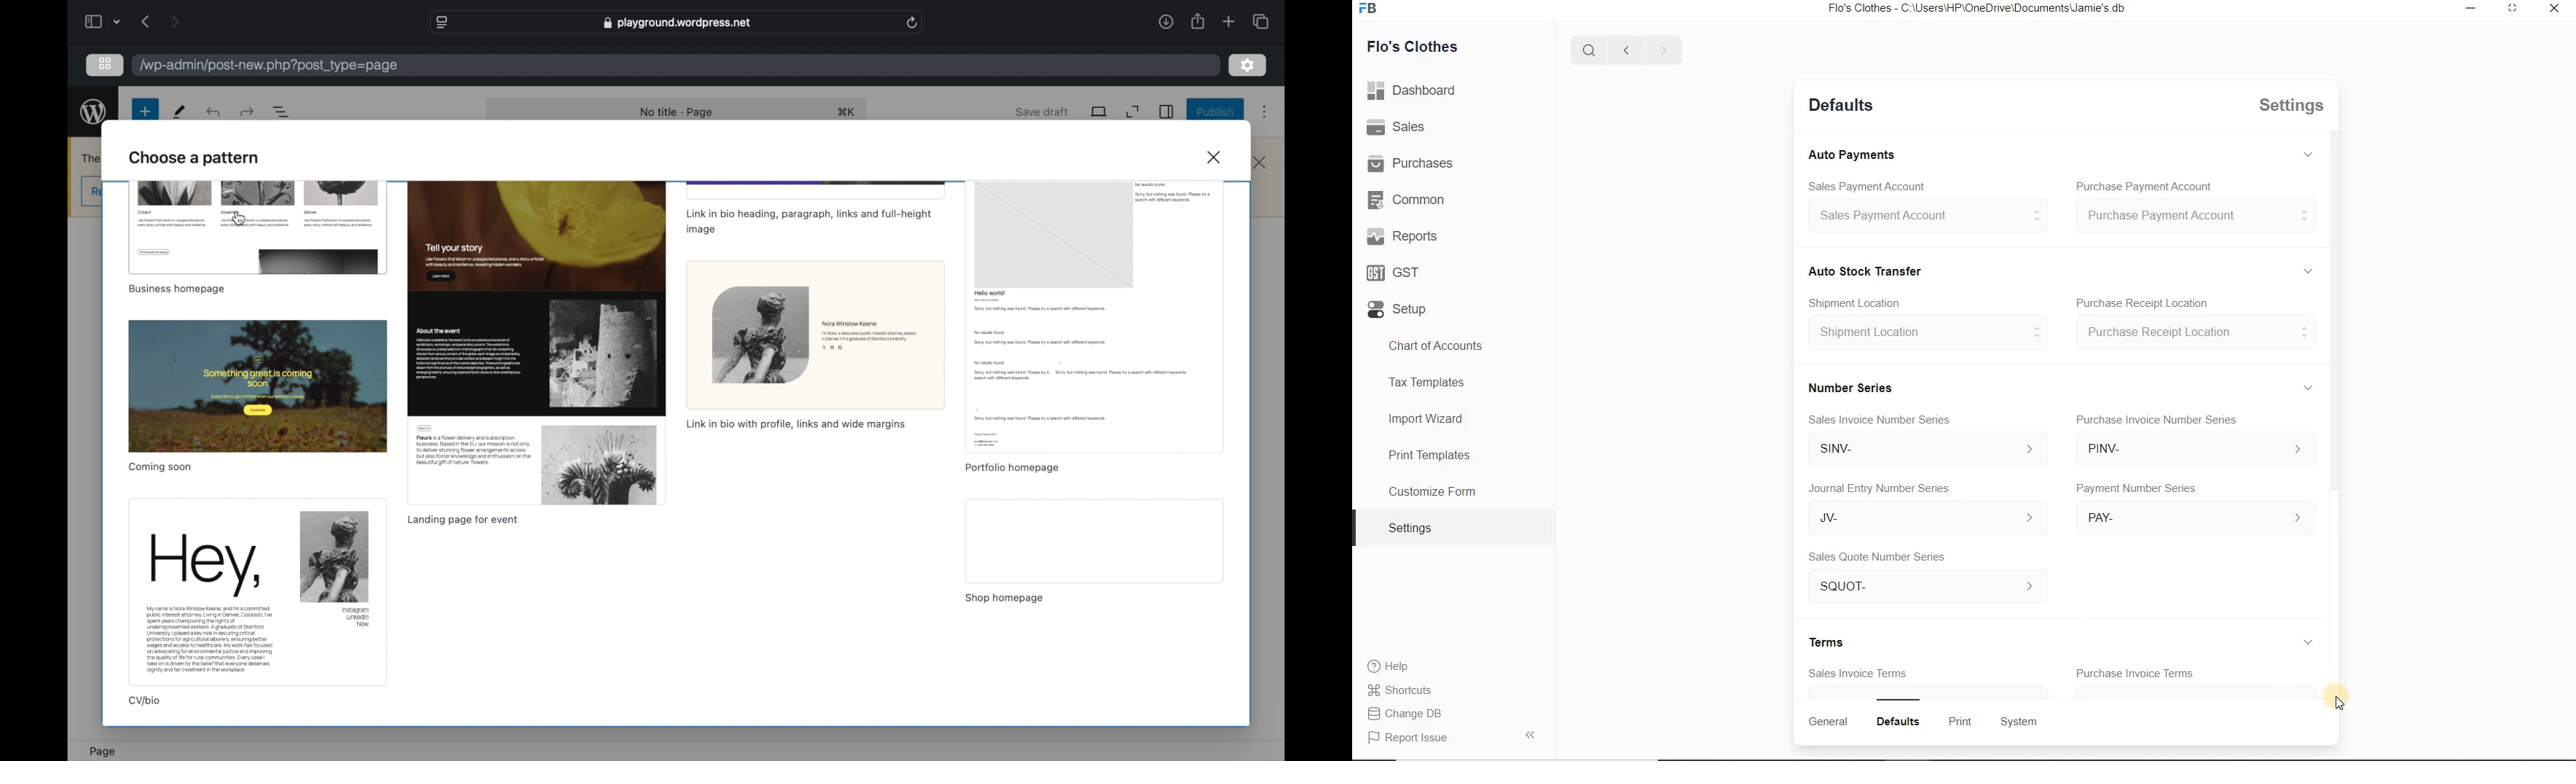 This screenshot has width=2576, height=784. I want to click on Change DB, so click(1406, 715).